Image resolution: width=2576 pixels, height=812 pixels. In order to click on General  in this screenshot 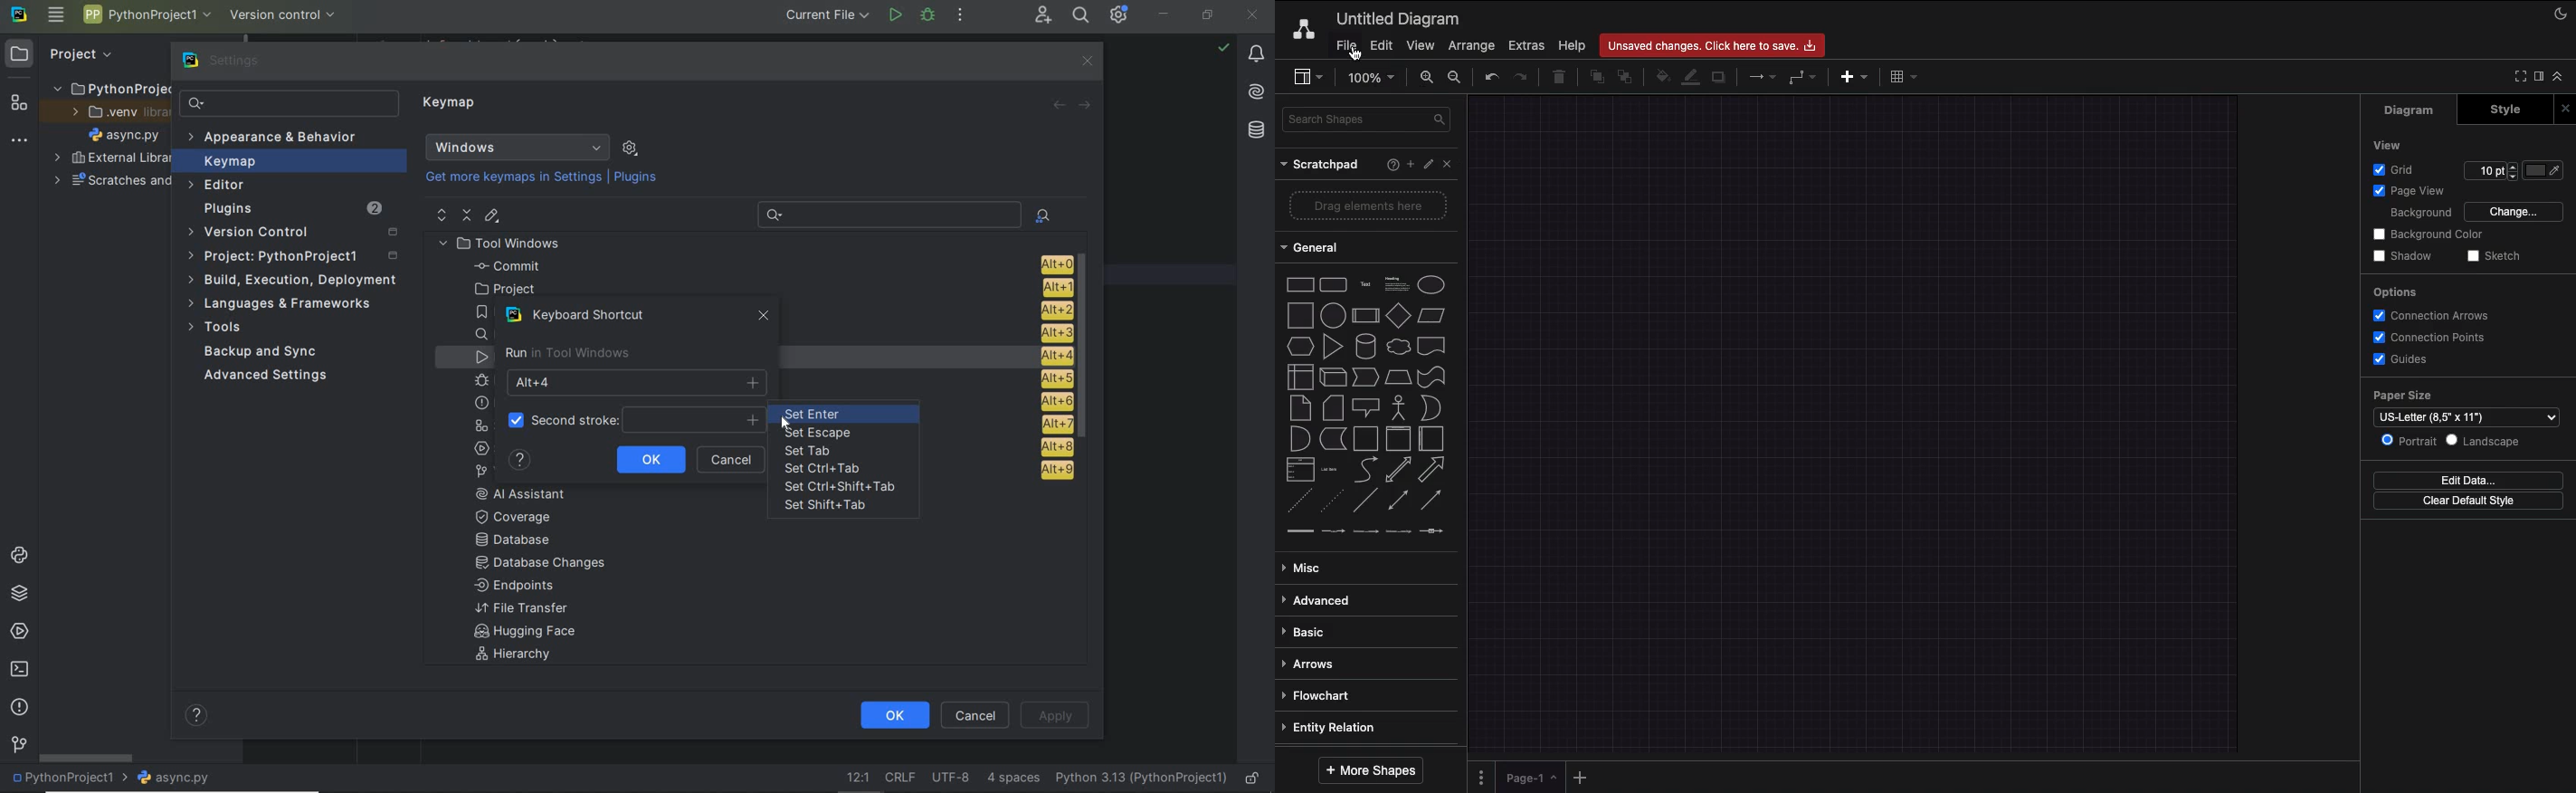, I will do `click(1320, 248)`.